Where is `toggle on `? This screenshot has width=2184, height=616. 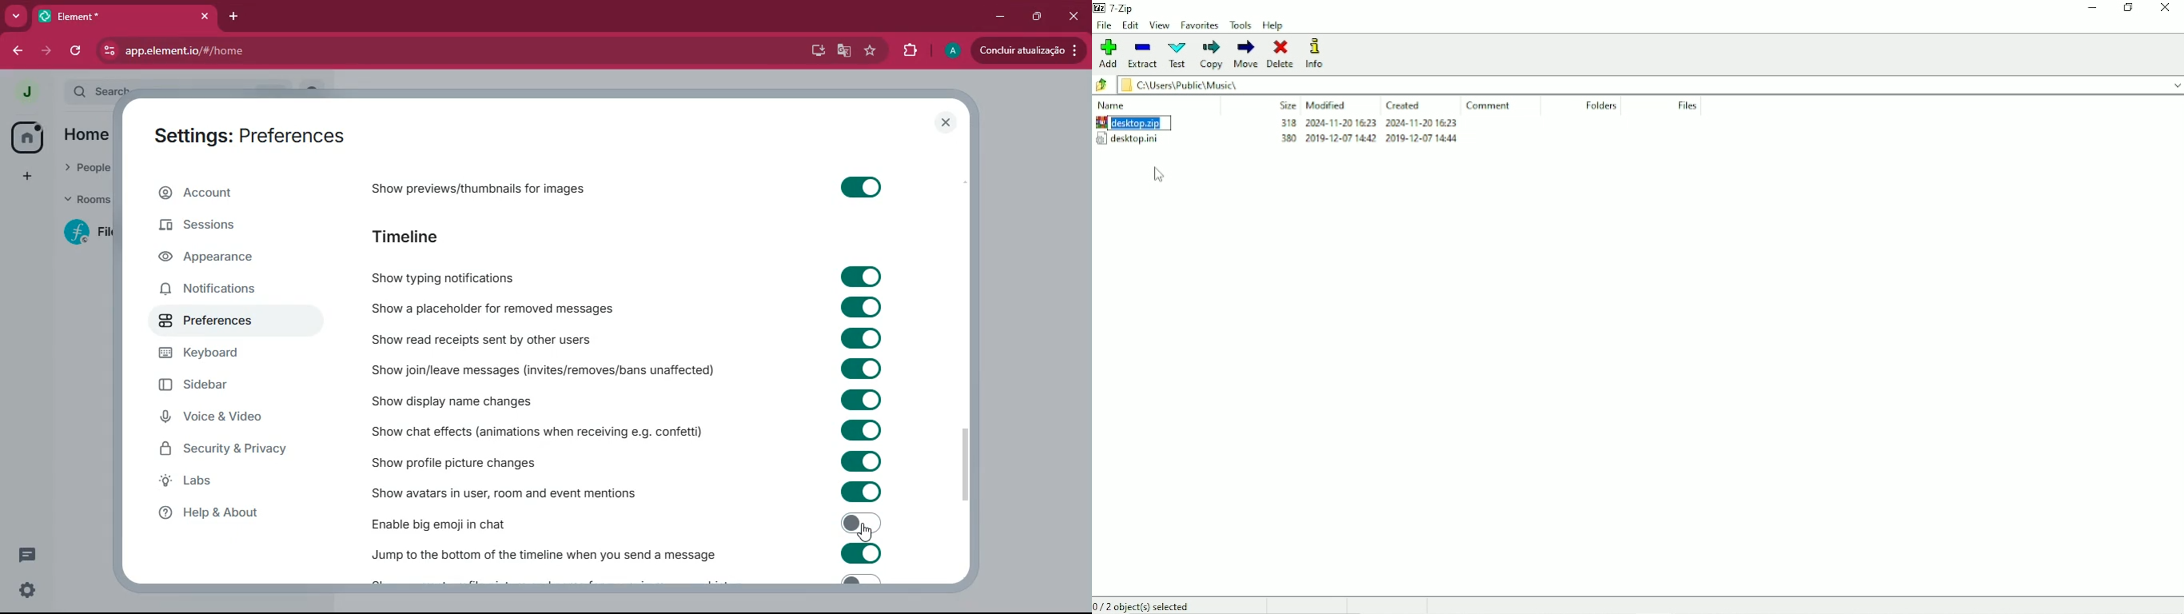
toggle on  is located at coordinates (861, 460).